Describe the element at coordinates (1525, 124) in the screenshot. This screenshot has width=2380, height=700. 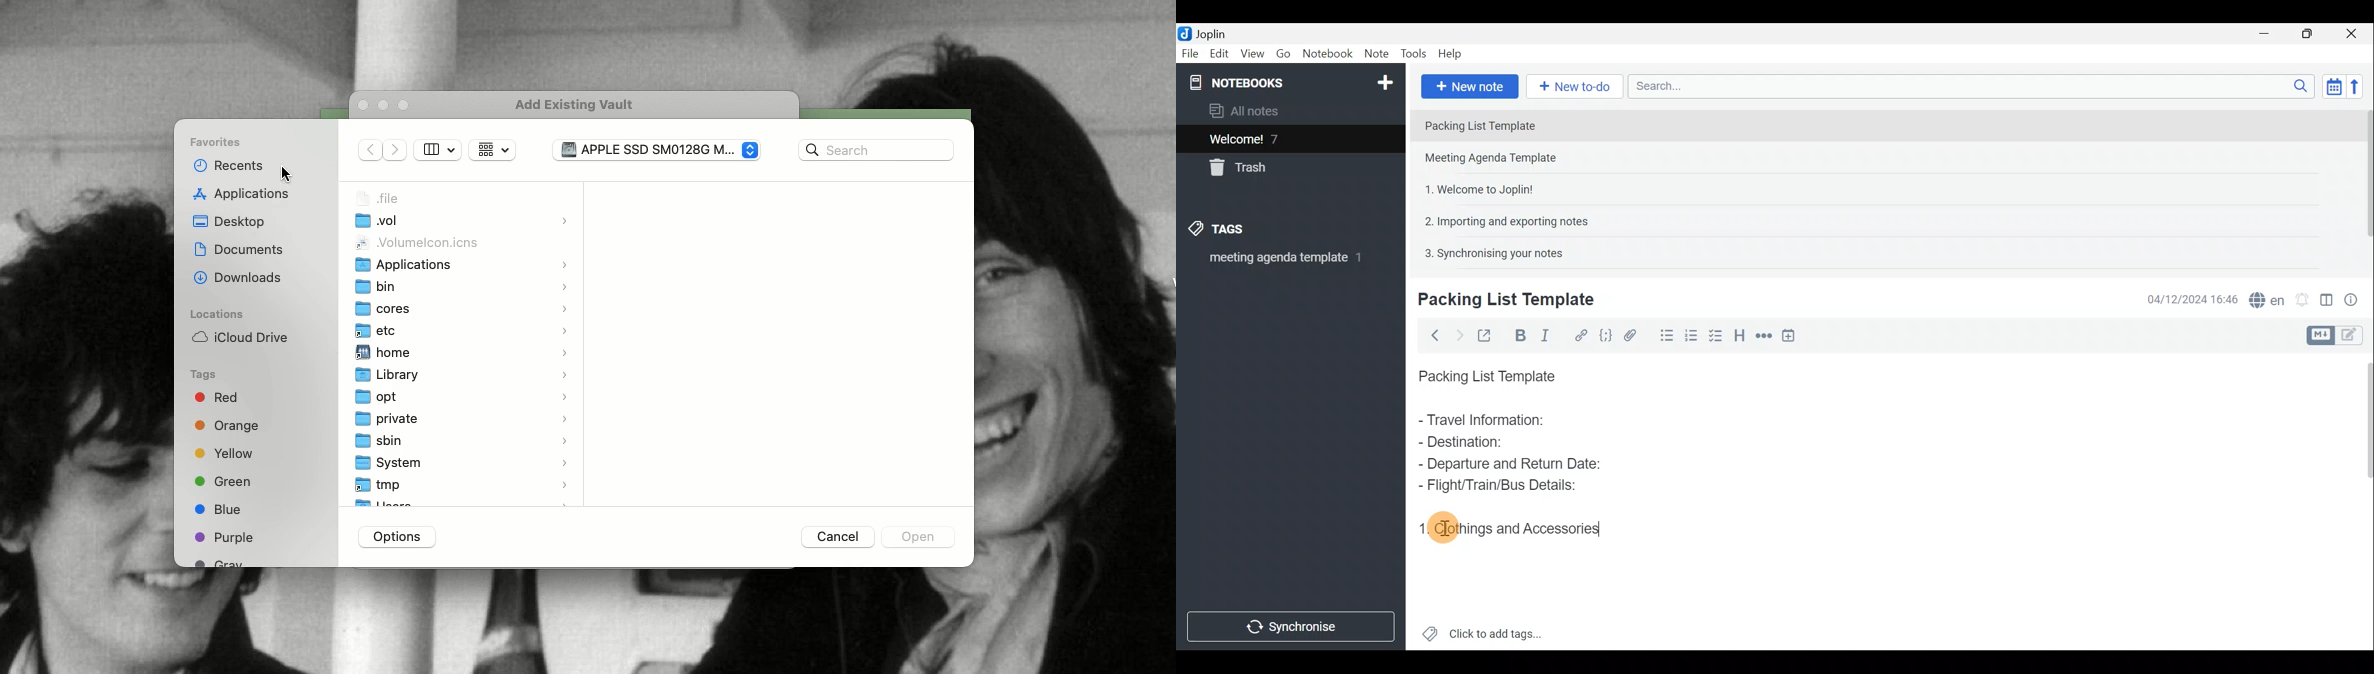
I see `Note 1` at that location.